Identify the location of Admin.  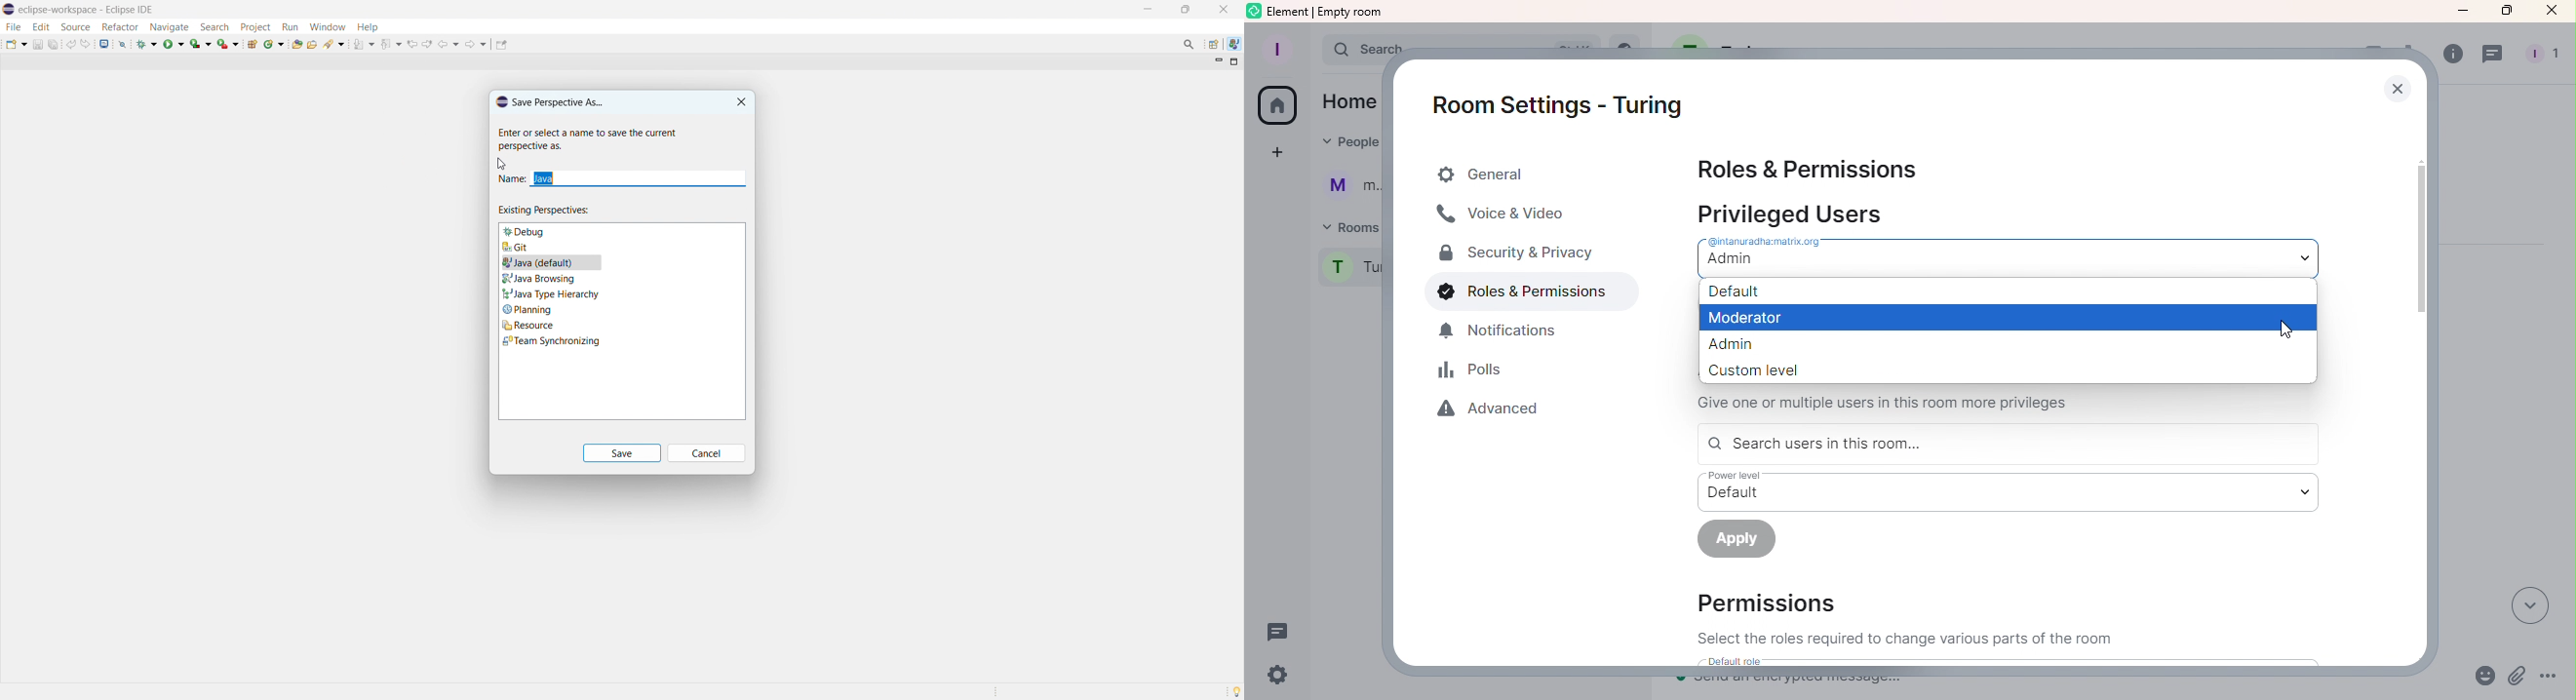
(1980, 343).